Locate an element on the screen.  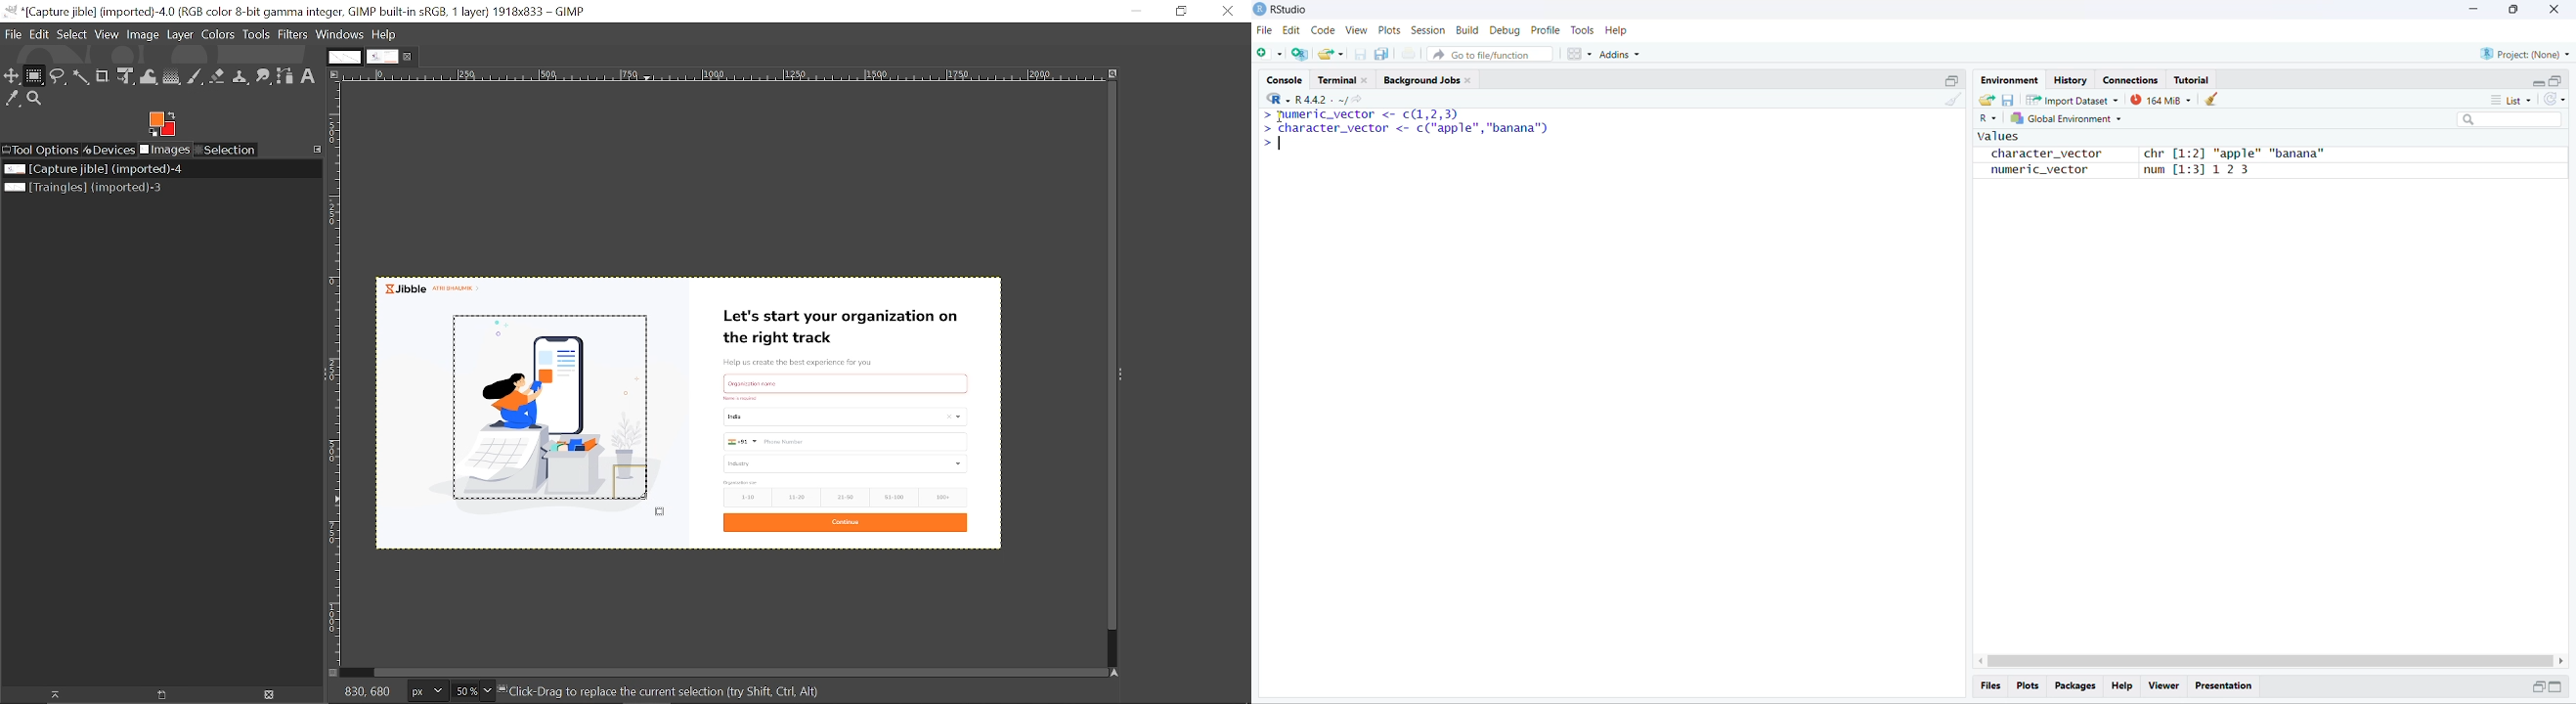
workspace panes is located at coordinates (1578, 54).